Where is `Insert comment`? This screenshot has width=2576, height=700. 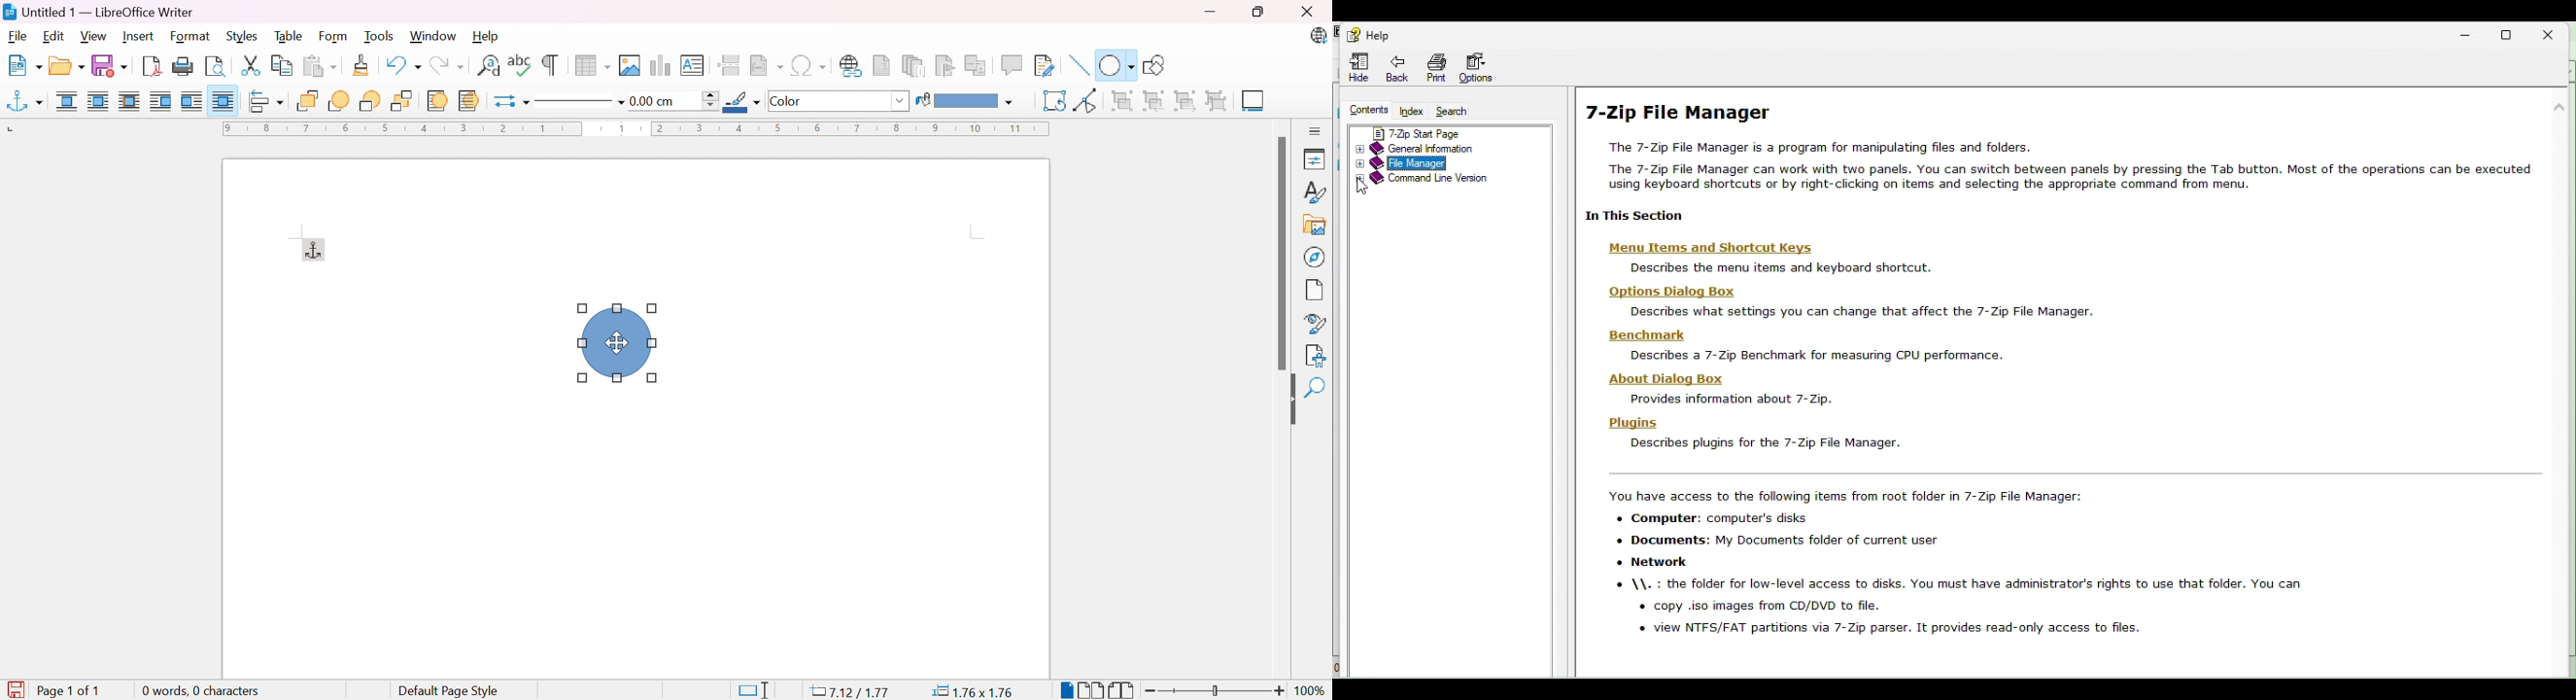 Insert comment is located at coordinates (1015, 65).